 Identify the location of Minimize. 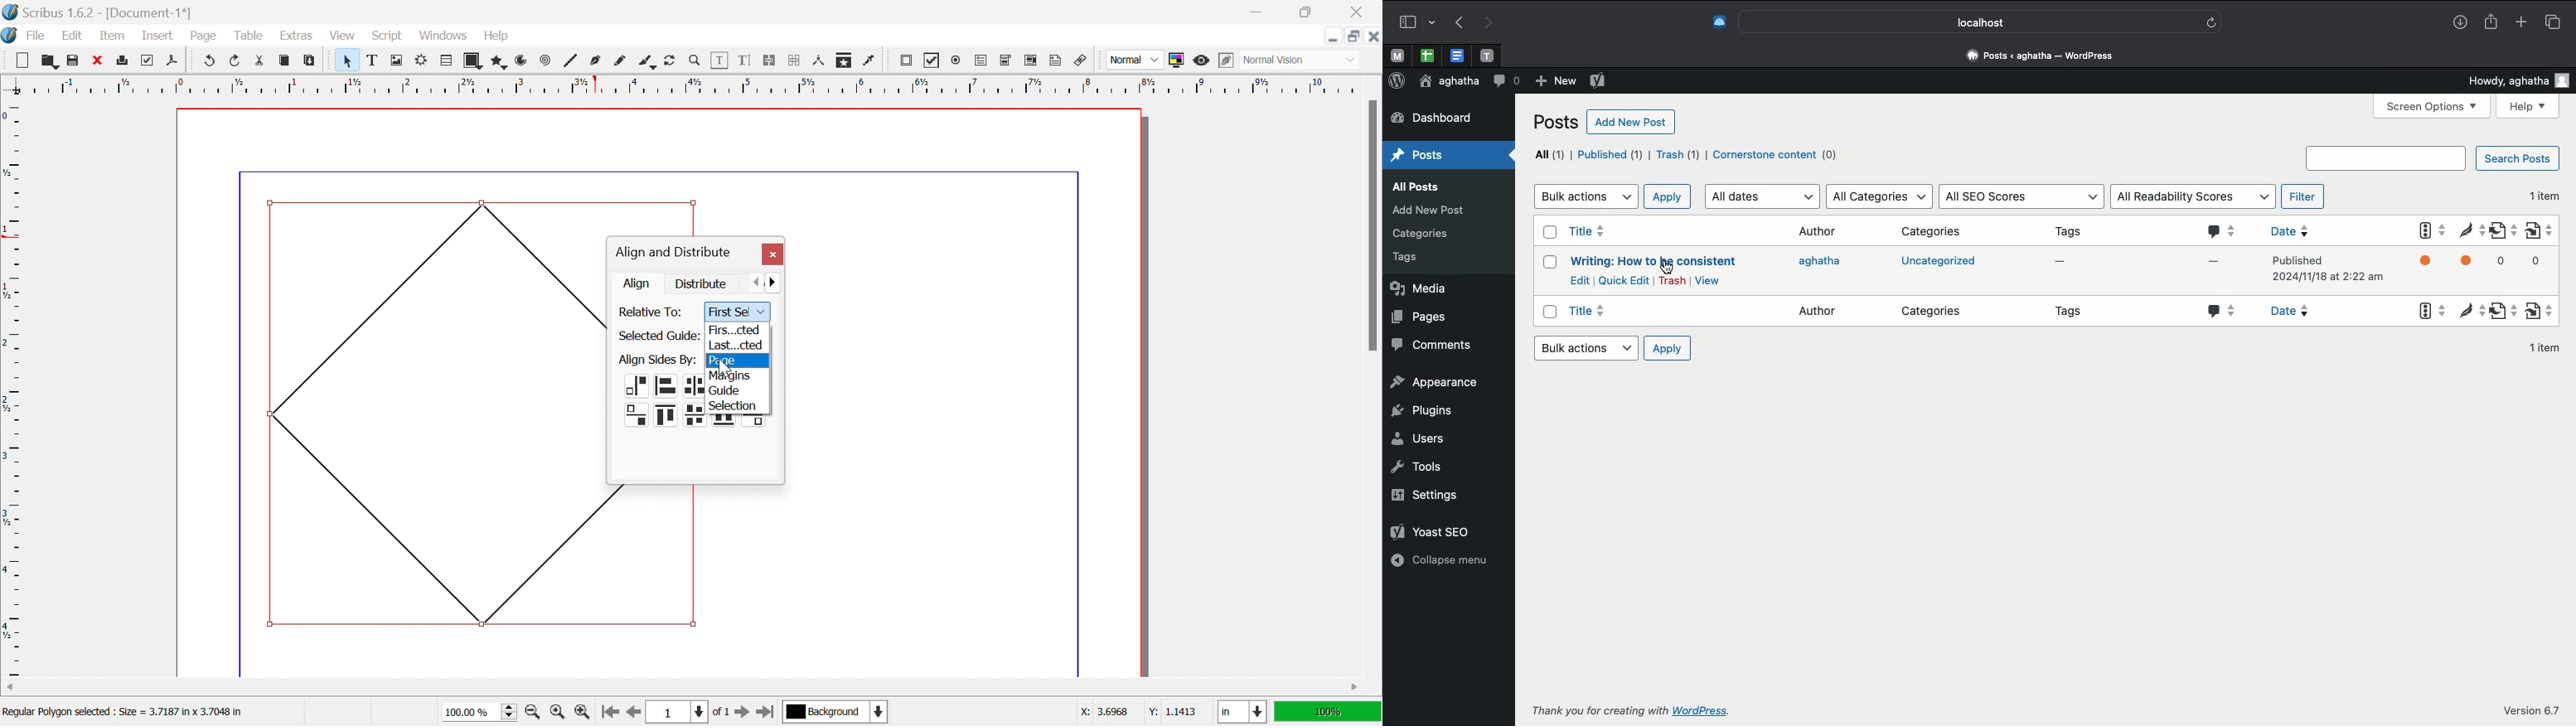
(1260, 12).